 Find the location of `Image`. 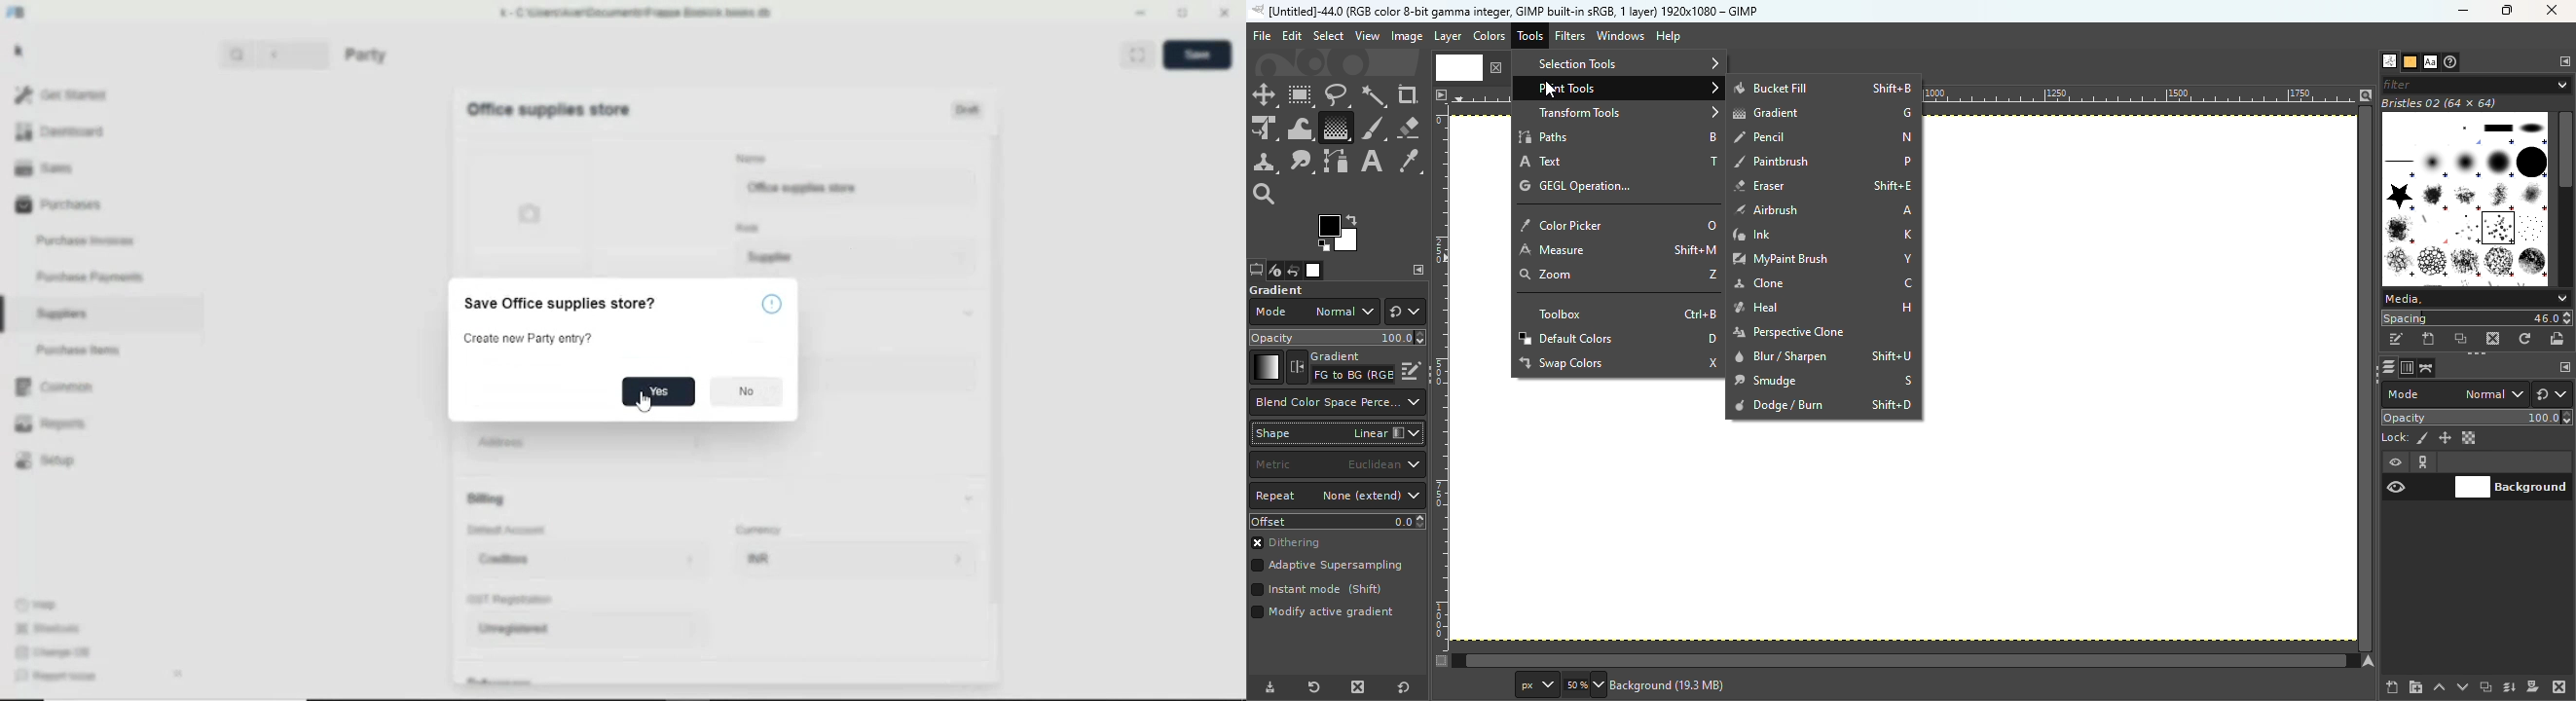

Image is located at coordinates (1406, 37).